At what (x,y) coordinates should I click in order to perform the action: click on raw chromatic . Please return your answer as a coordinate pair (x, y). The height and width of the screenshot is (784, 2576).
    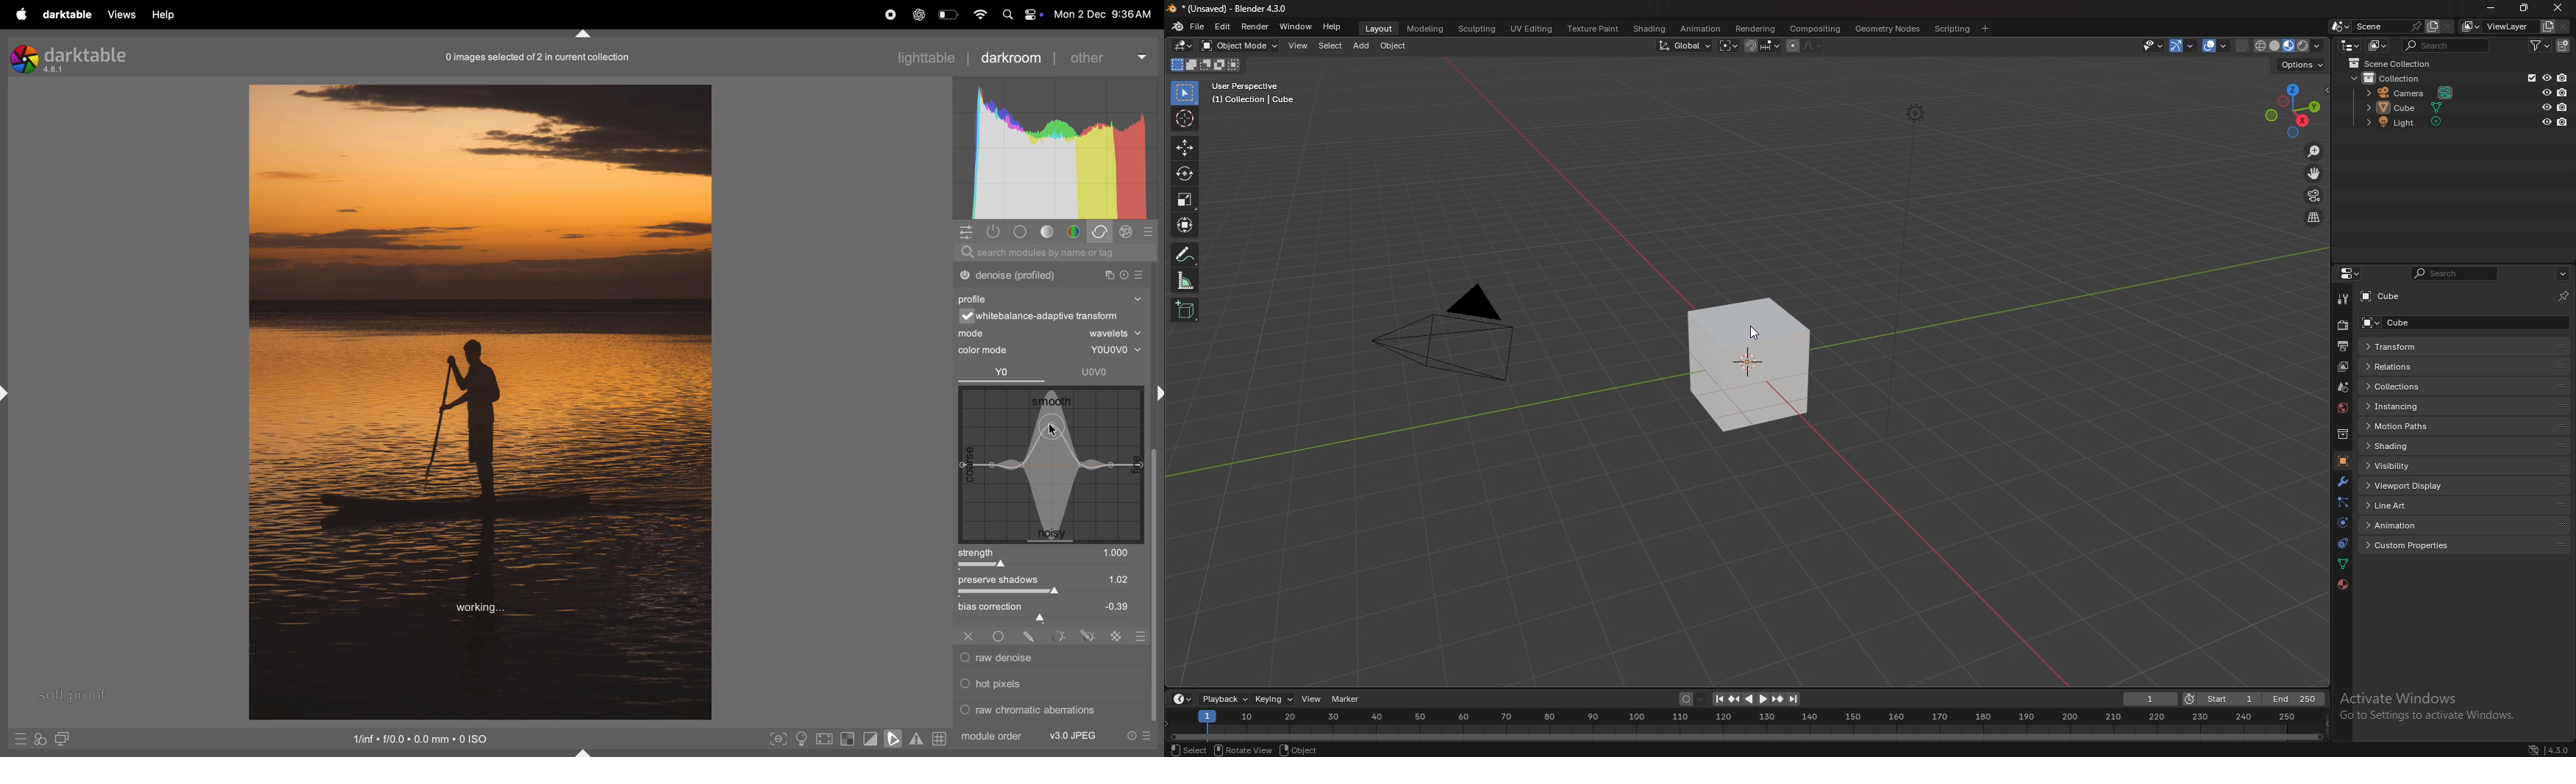
    Looking at the image, I should click on (1049, 713).